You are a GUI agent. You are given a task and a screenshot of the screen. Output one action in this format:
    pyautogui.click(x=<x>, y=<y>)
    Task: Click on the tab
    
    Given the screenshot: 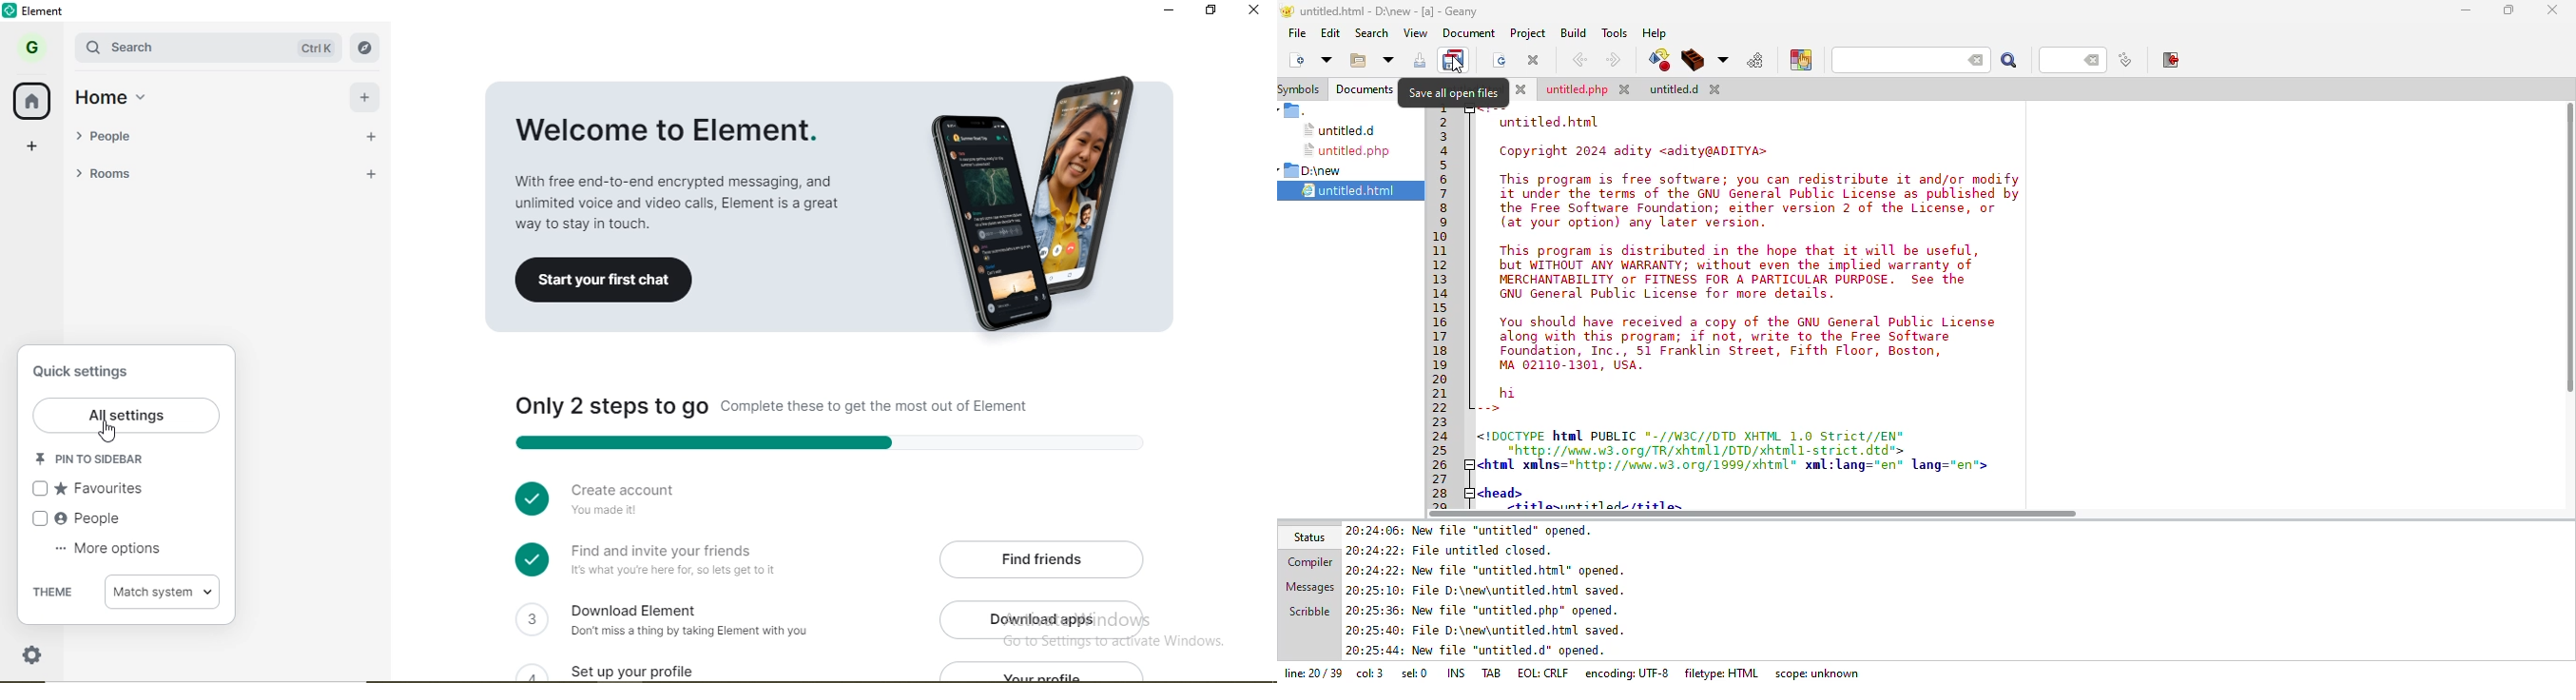 What is the action you would take?
    pyautogui.click(x=1492, y=673)
    